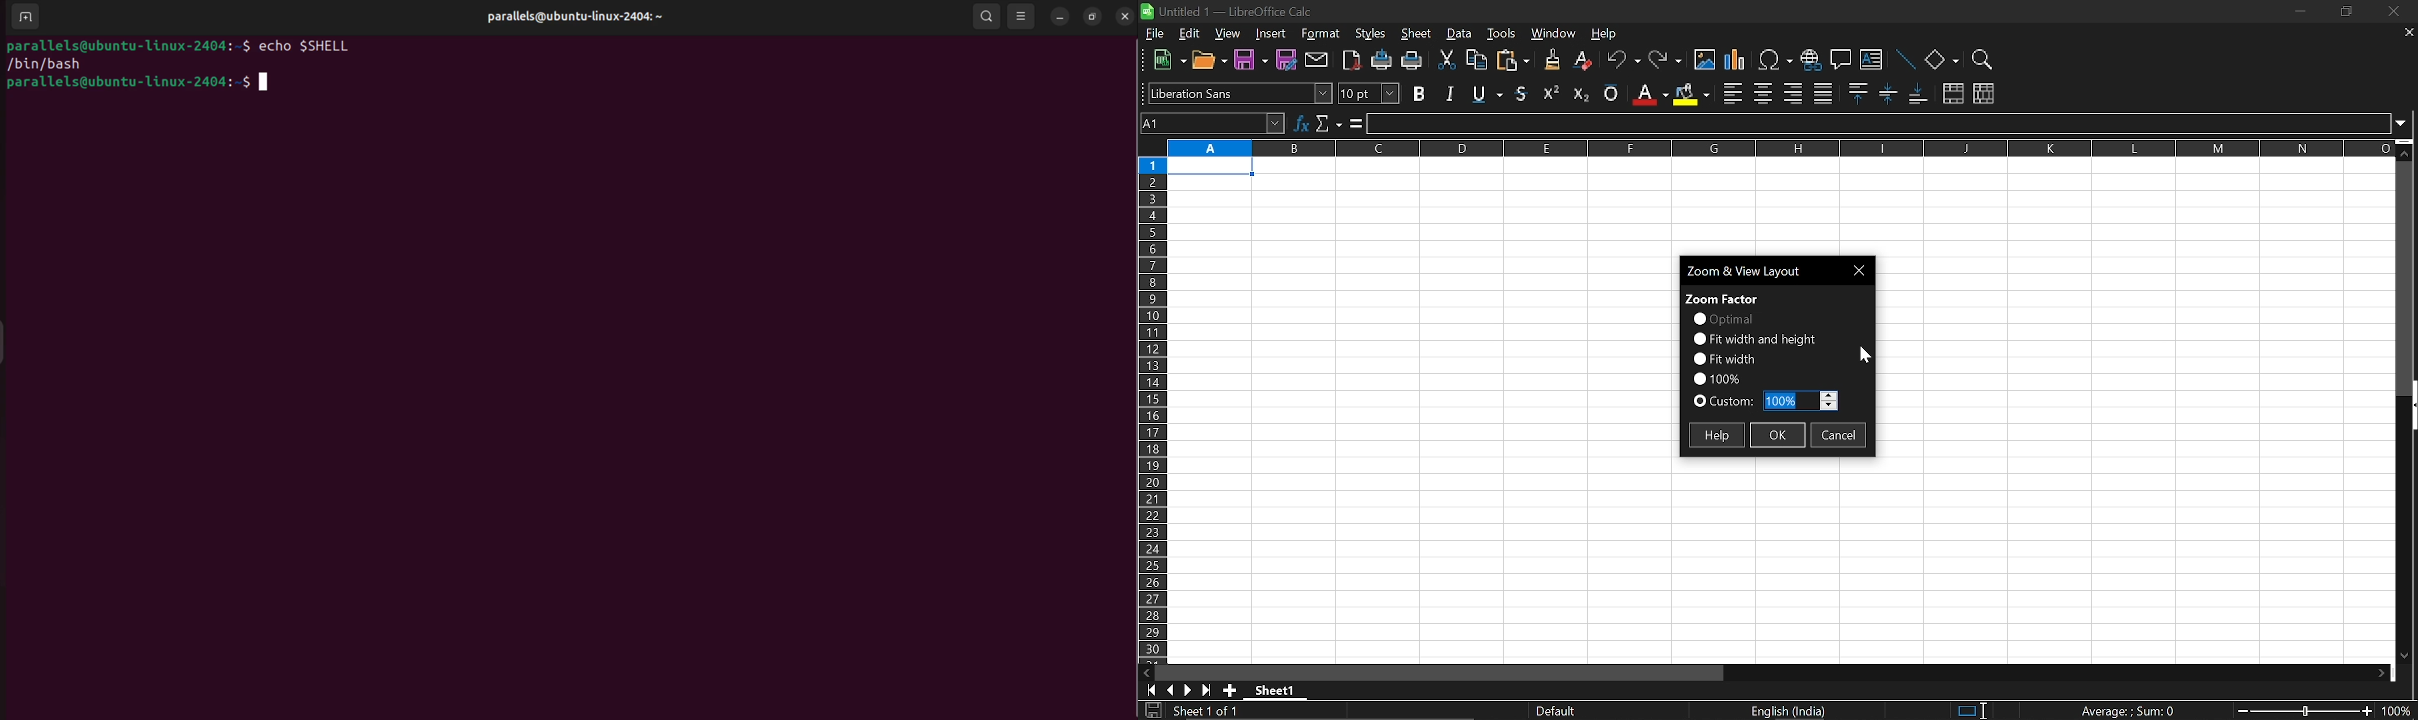 This screenshot has width=2436, height=728. What do you see at coordinates (1502, 33) in the screenshot?
I see `tools` at bounding box center [1502, 33].